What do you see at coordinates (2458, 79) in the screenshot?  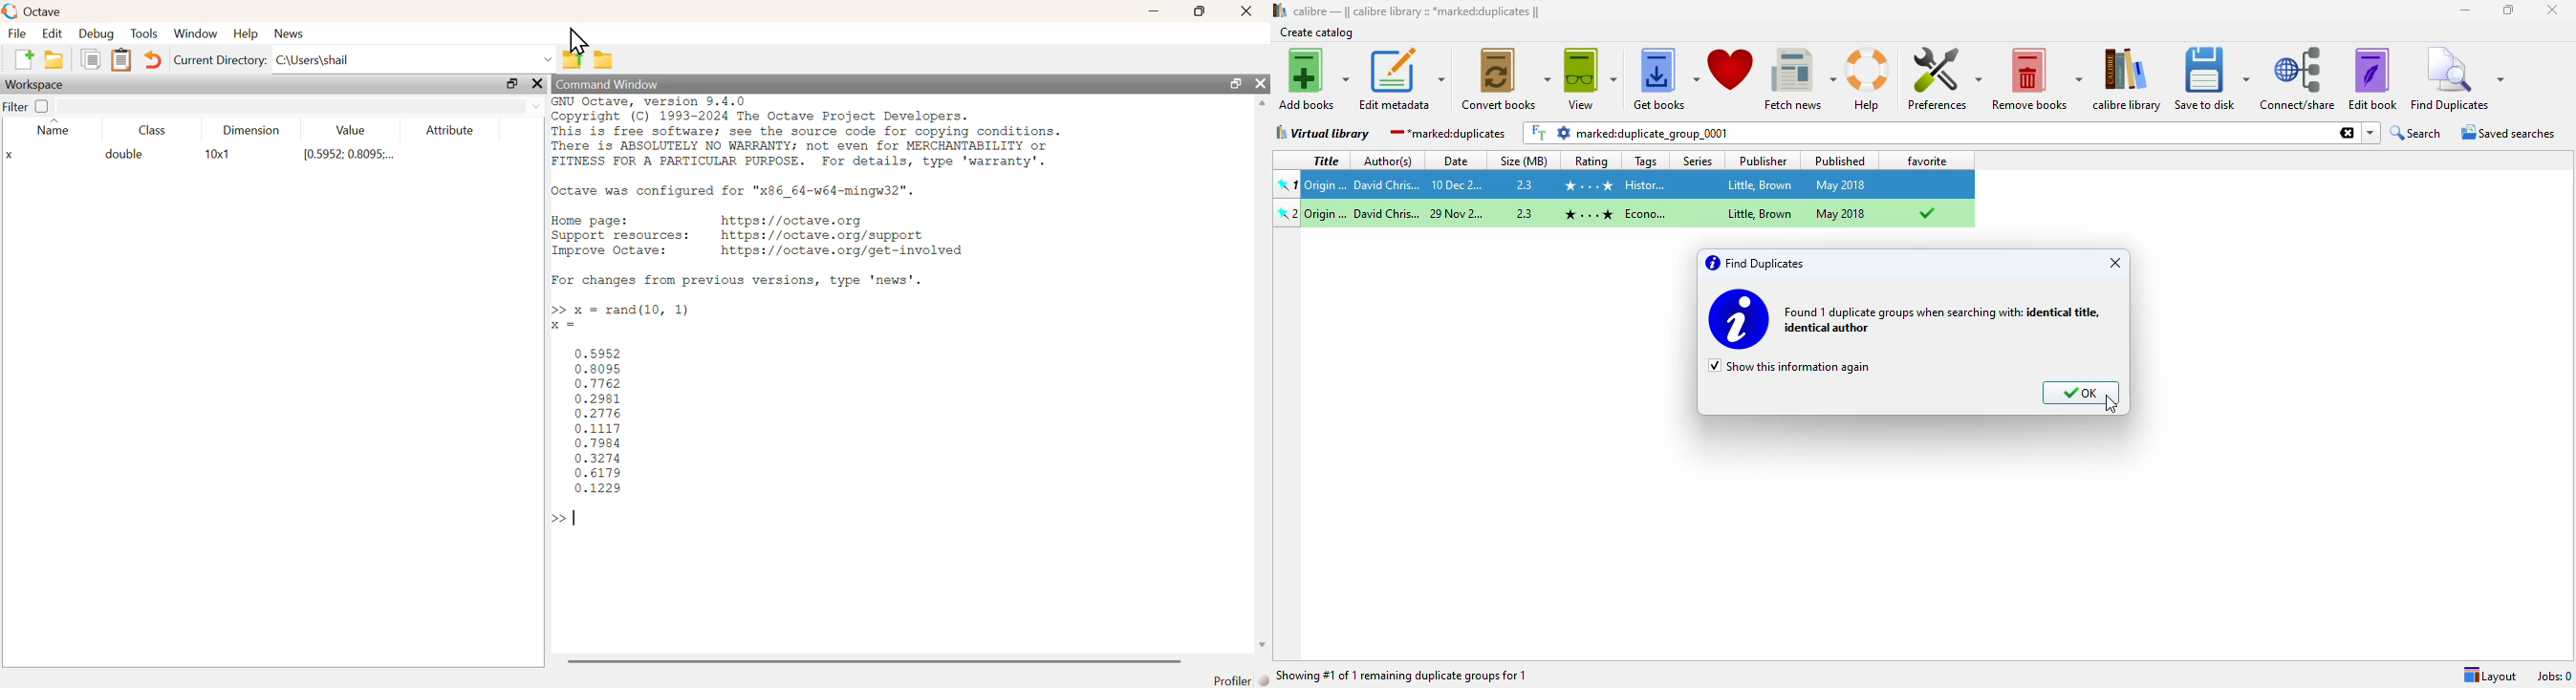 I see `find duplicates` at bounding box center [2458, 79].